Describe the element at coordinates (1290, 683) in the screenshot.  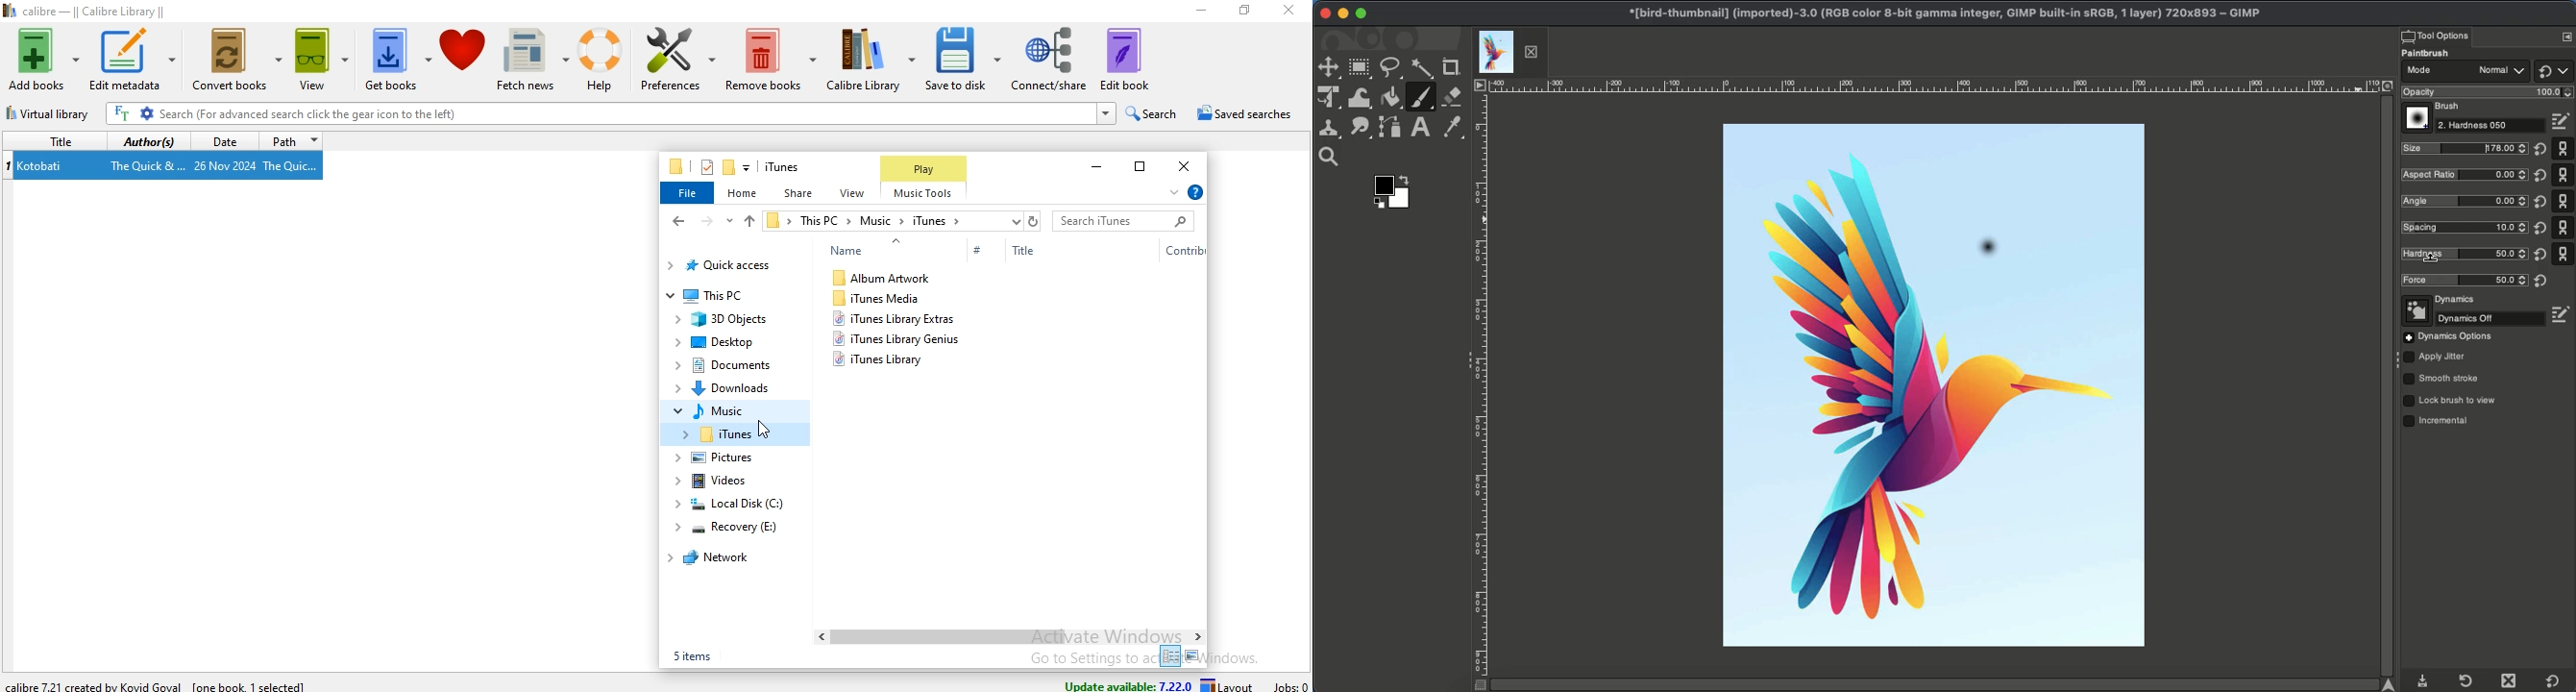
I see `jobs: 0` at that location.